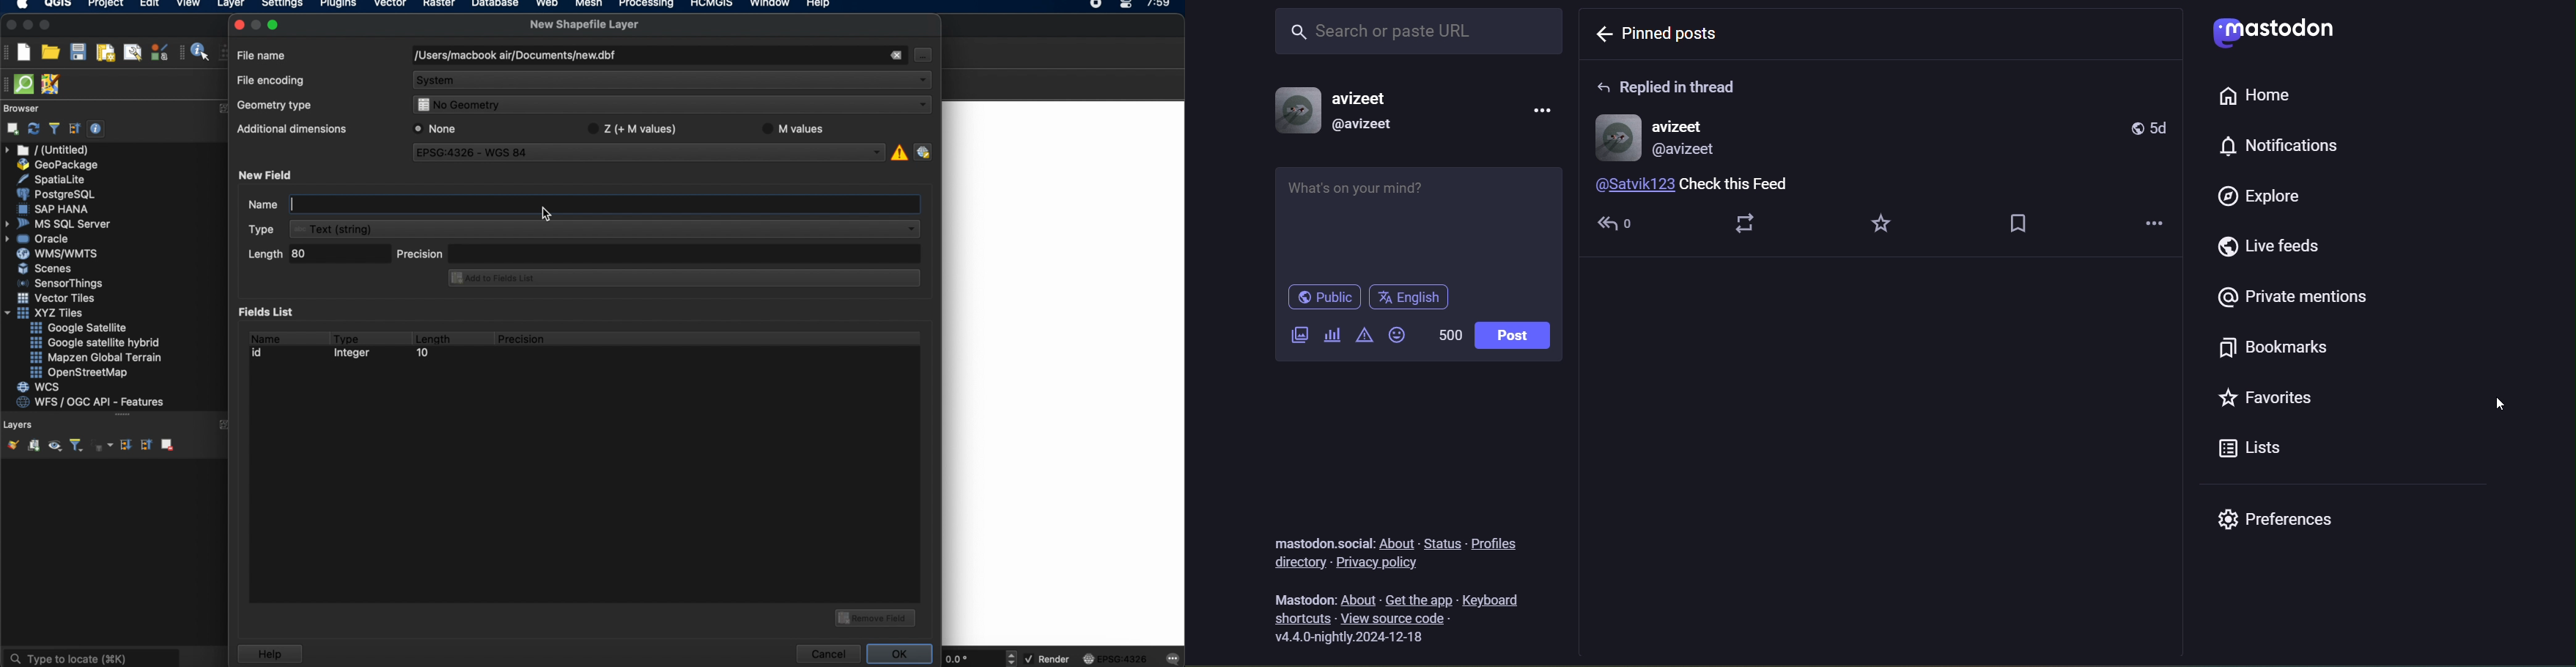  I want to click on mapzen global terrain, so click(96, 358).